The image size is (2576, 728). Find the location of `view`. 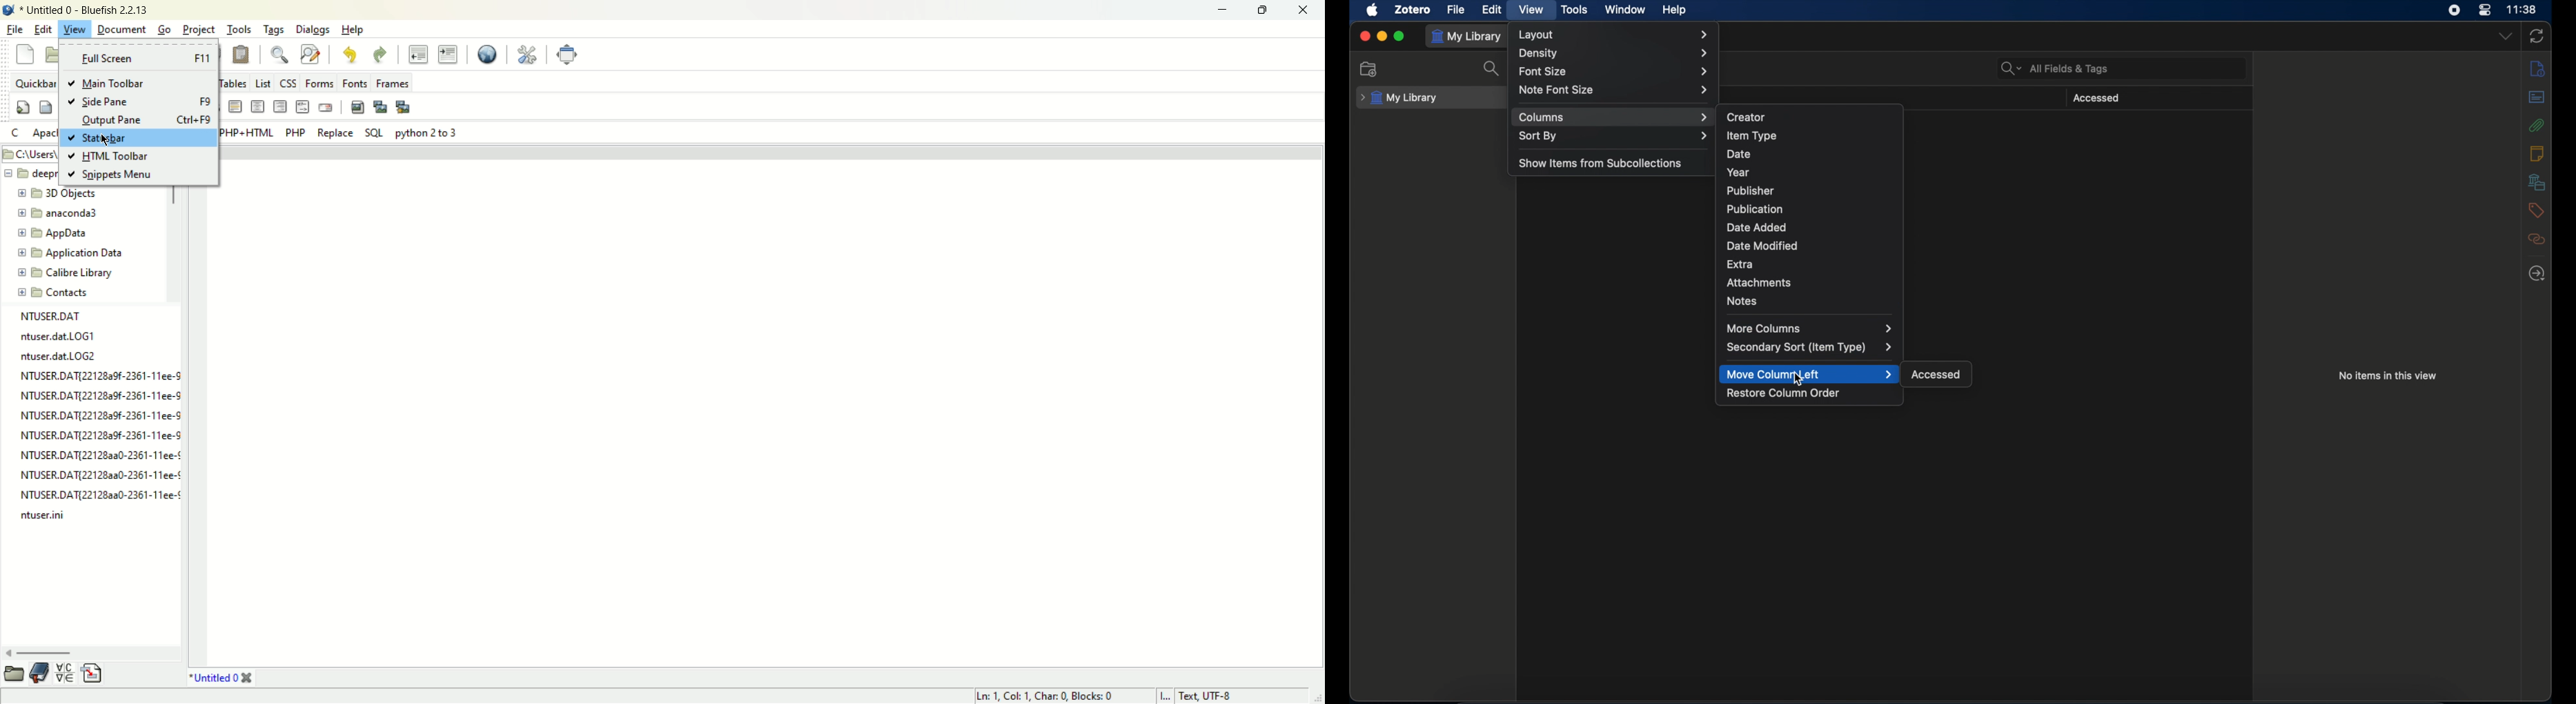

view is located at coordinates (1531, 10).